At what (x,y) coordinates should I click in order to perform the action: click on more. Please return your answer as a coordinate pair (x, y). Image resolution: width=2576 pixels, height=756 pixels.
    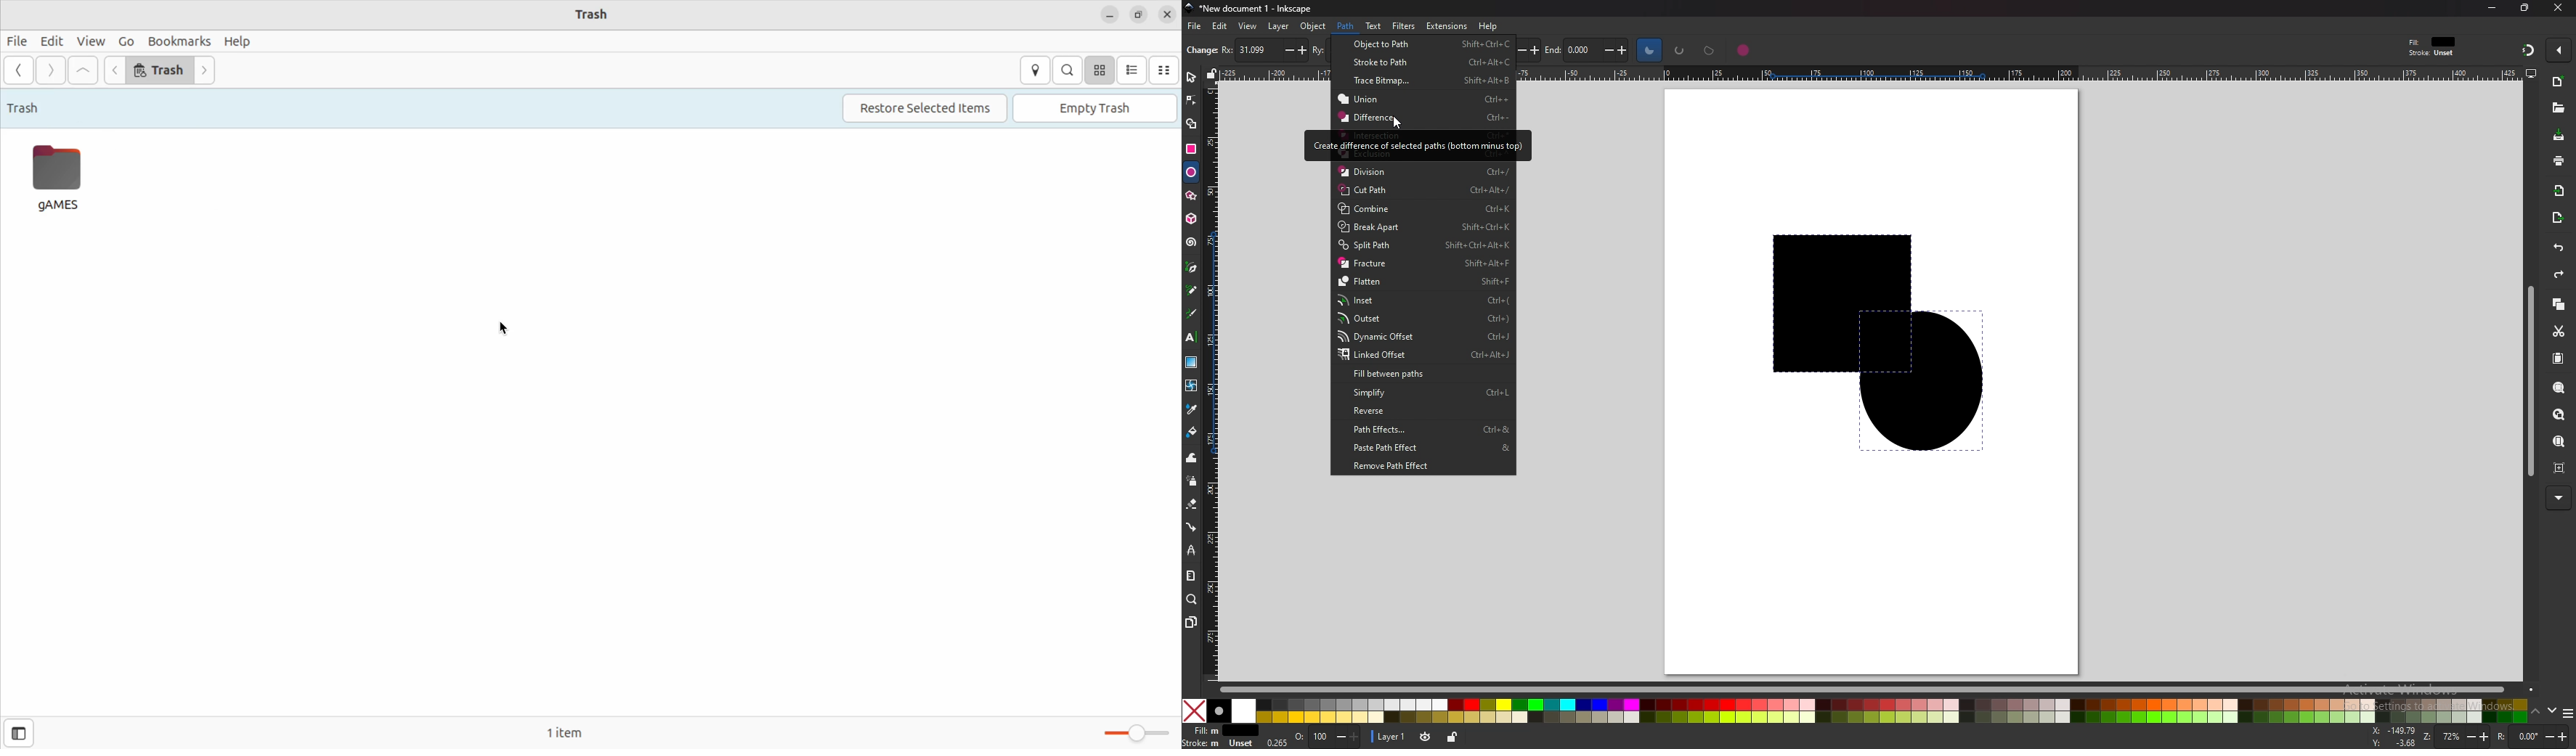
    Looking at the image, I should click on (2559, 499).